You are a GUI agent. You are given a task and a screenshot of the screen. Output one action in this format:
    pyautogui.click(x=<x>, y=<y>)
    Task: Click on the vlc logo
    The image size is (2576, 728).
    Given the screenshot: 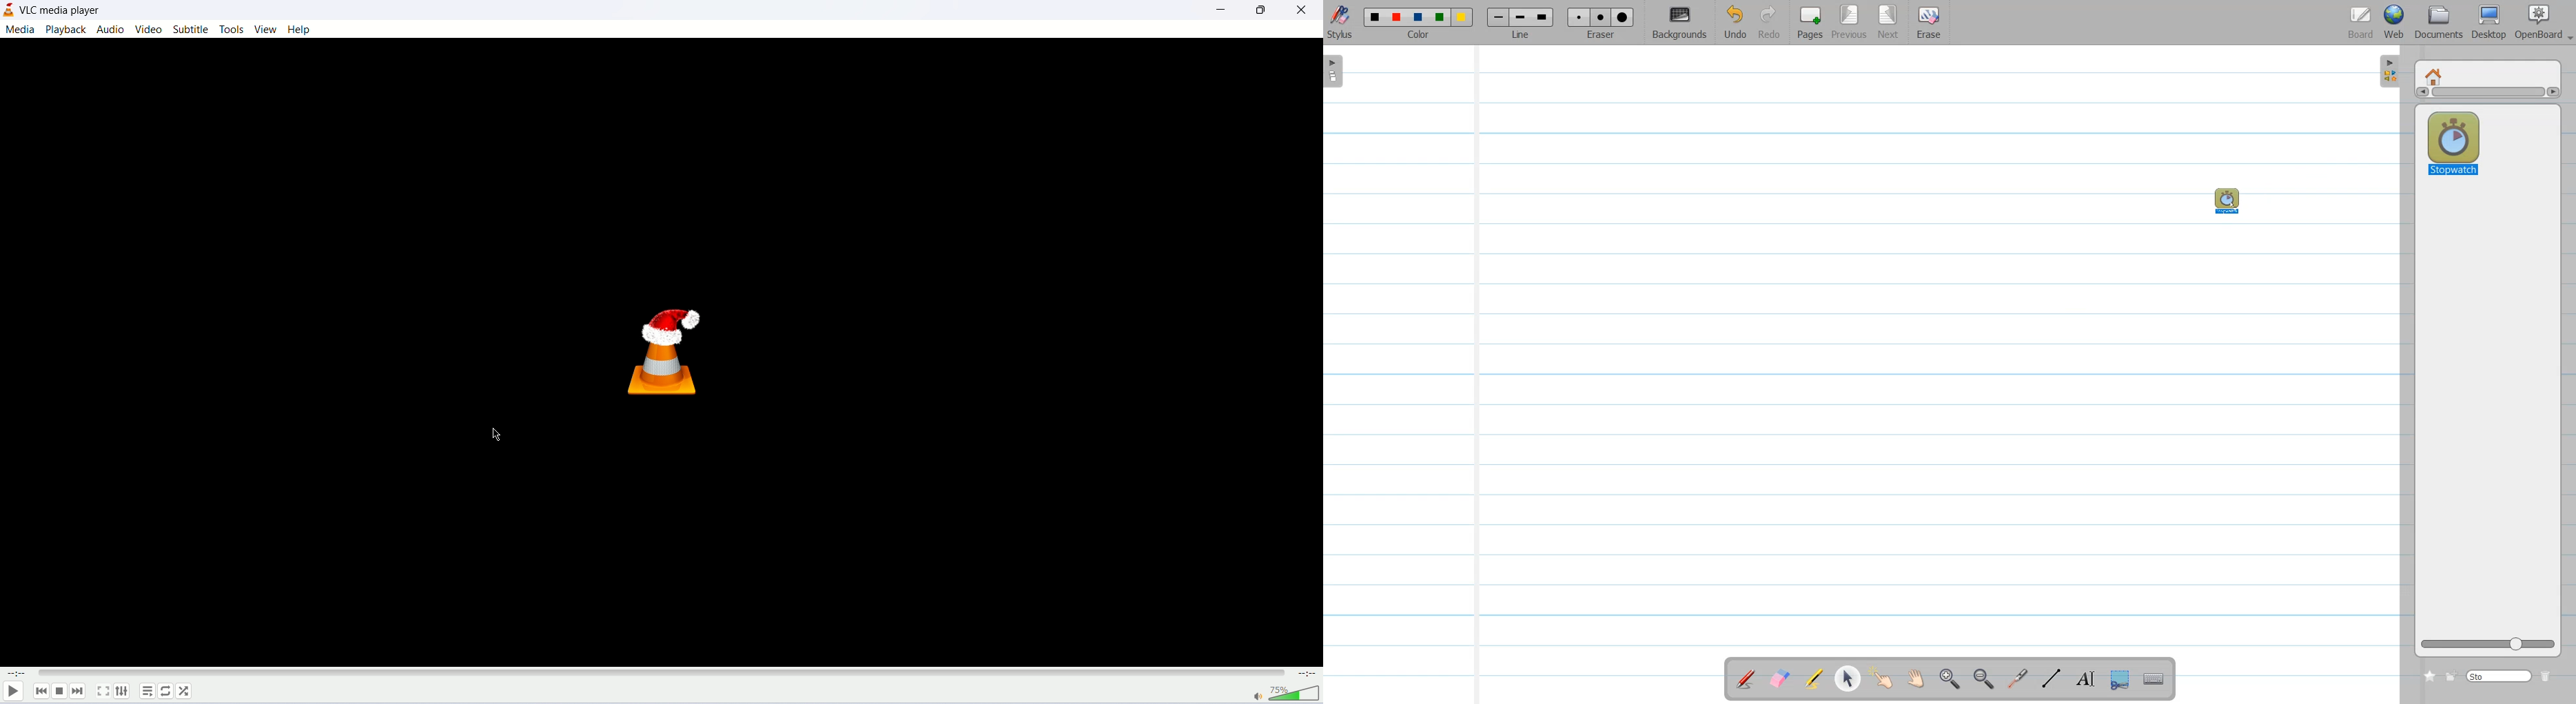 What is the action you would take?
    pyautogui.click(x=662, y=355)
    